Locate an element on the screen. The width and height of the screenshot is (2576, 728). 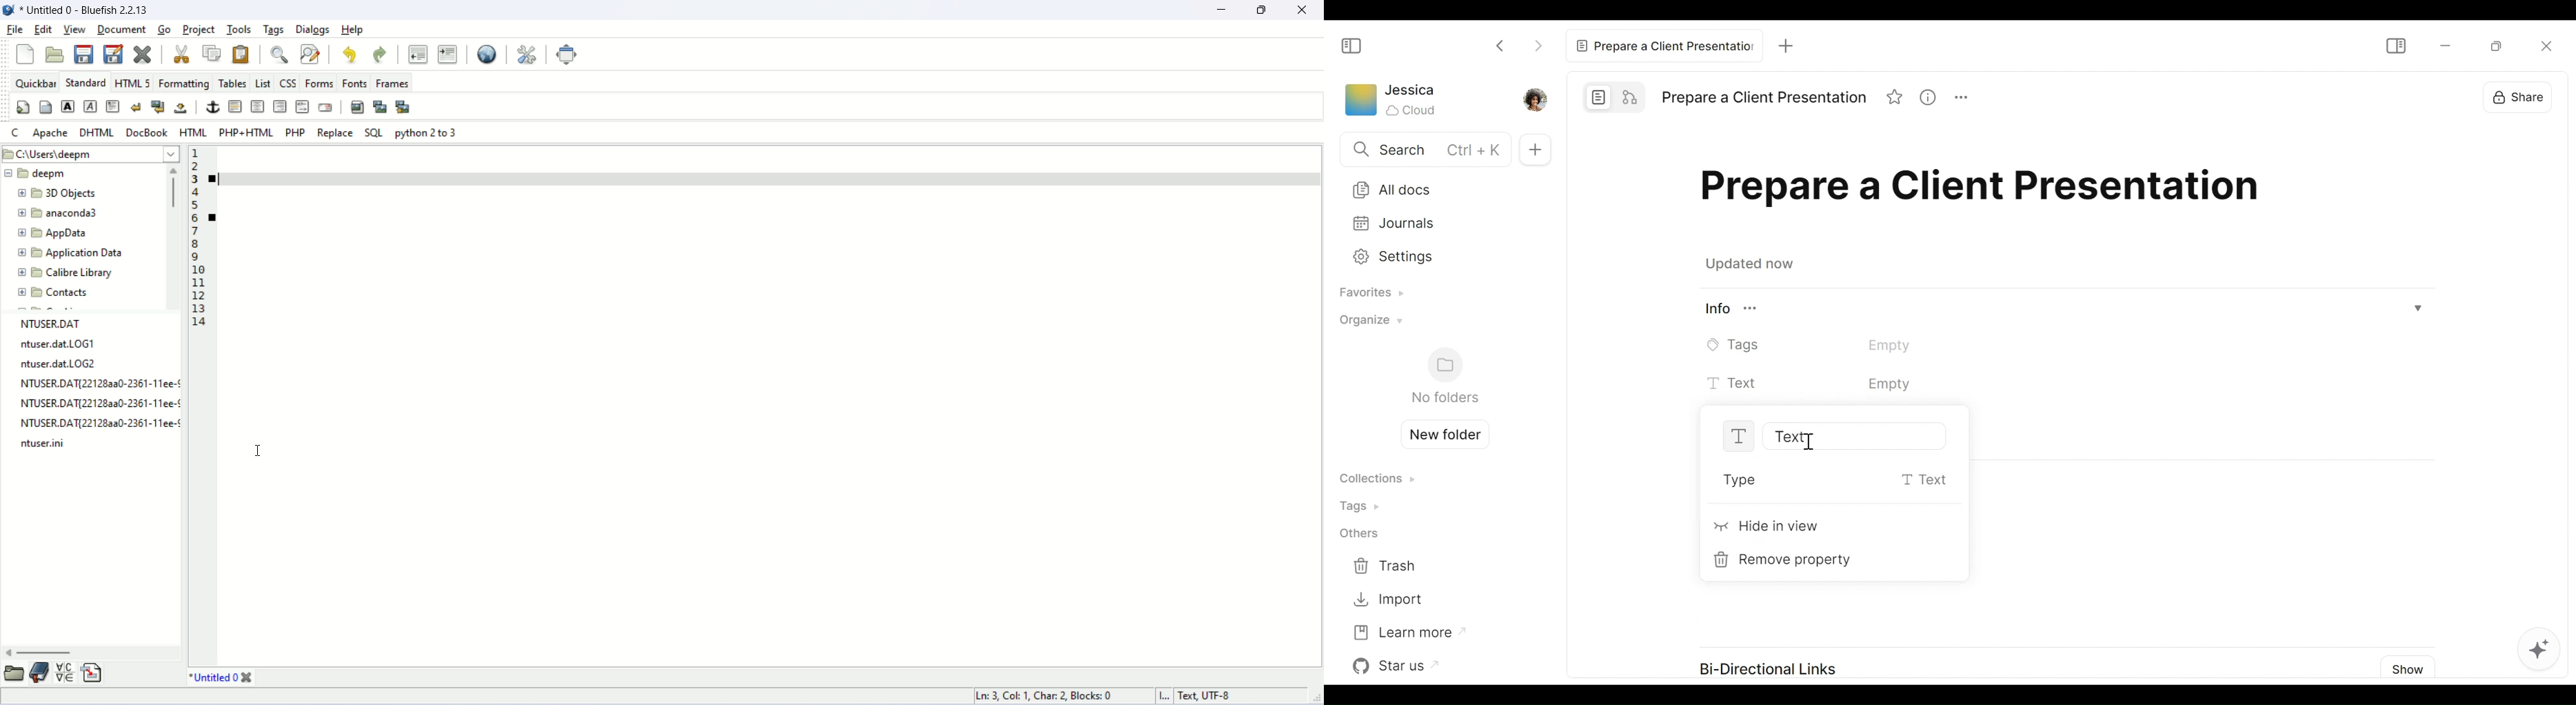
paste is located at coordinates (243, 53).